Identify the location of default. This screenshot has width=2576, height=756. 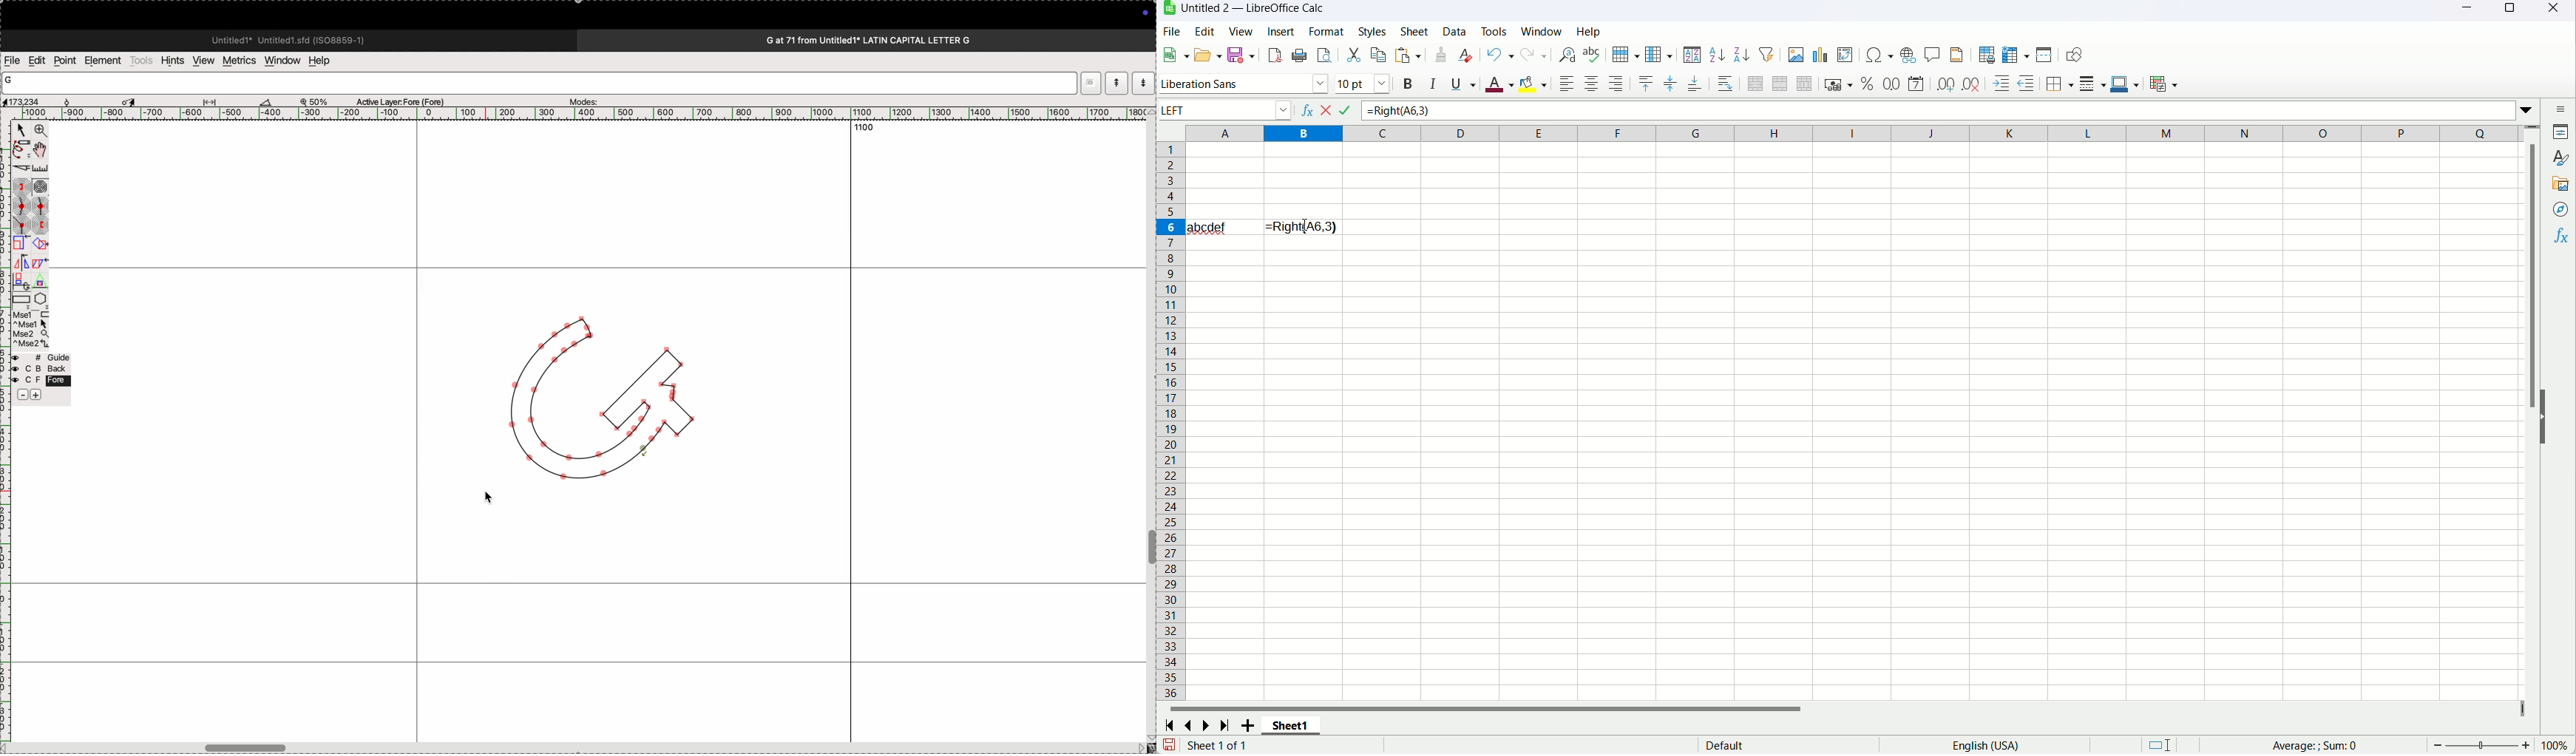
(1723, 744).